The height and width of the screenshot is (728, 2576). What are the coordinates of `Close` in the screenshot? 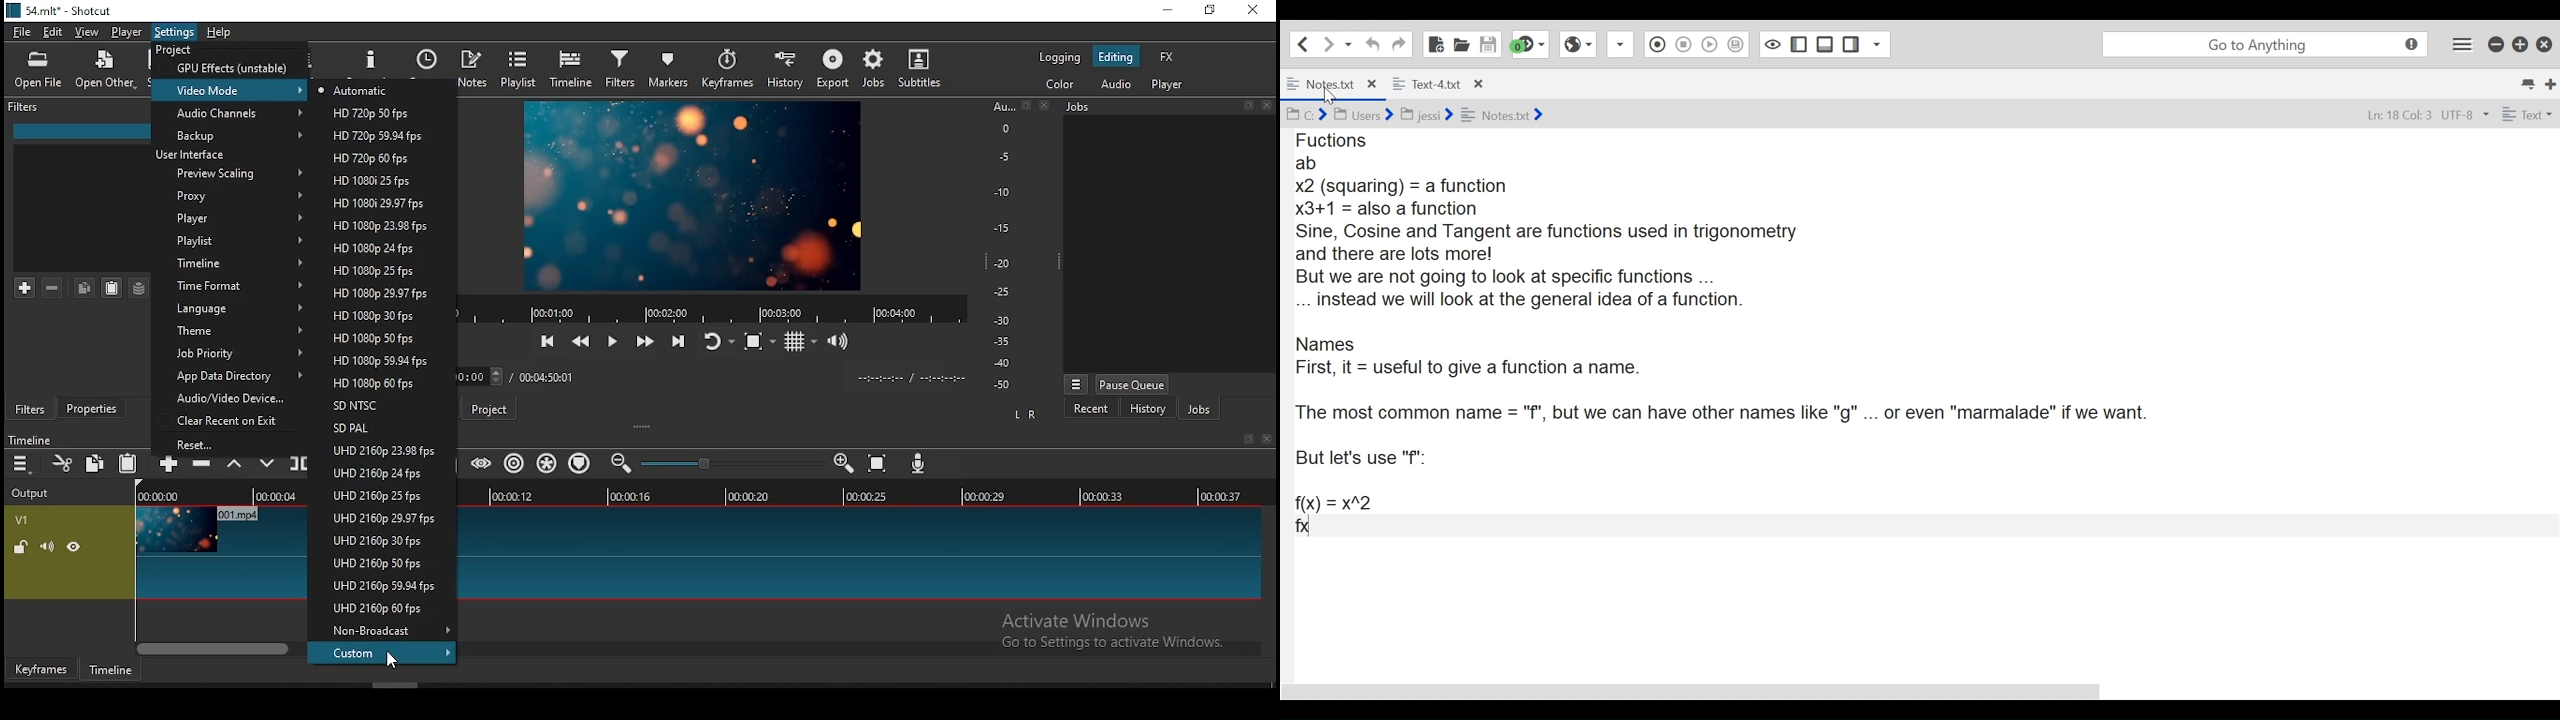 It's located at (1267, 439).